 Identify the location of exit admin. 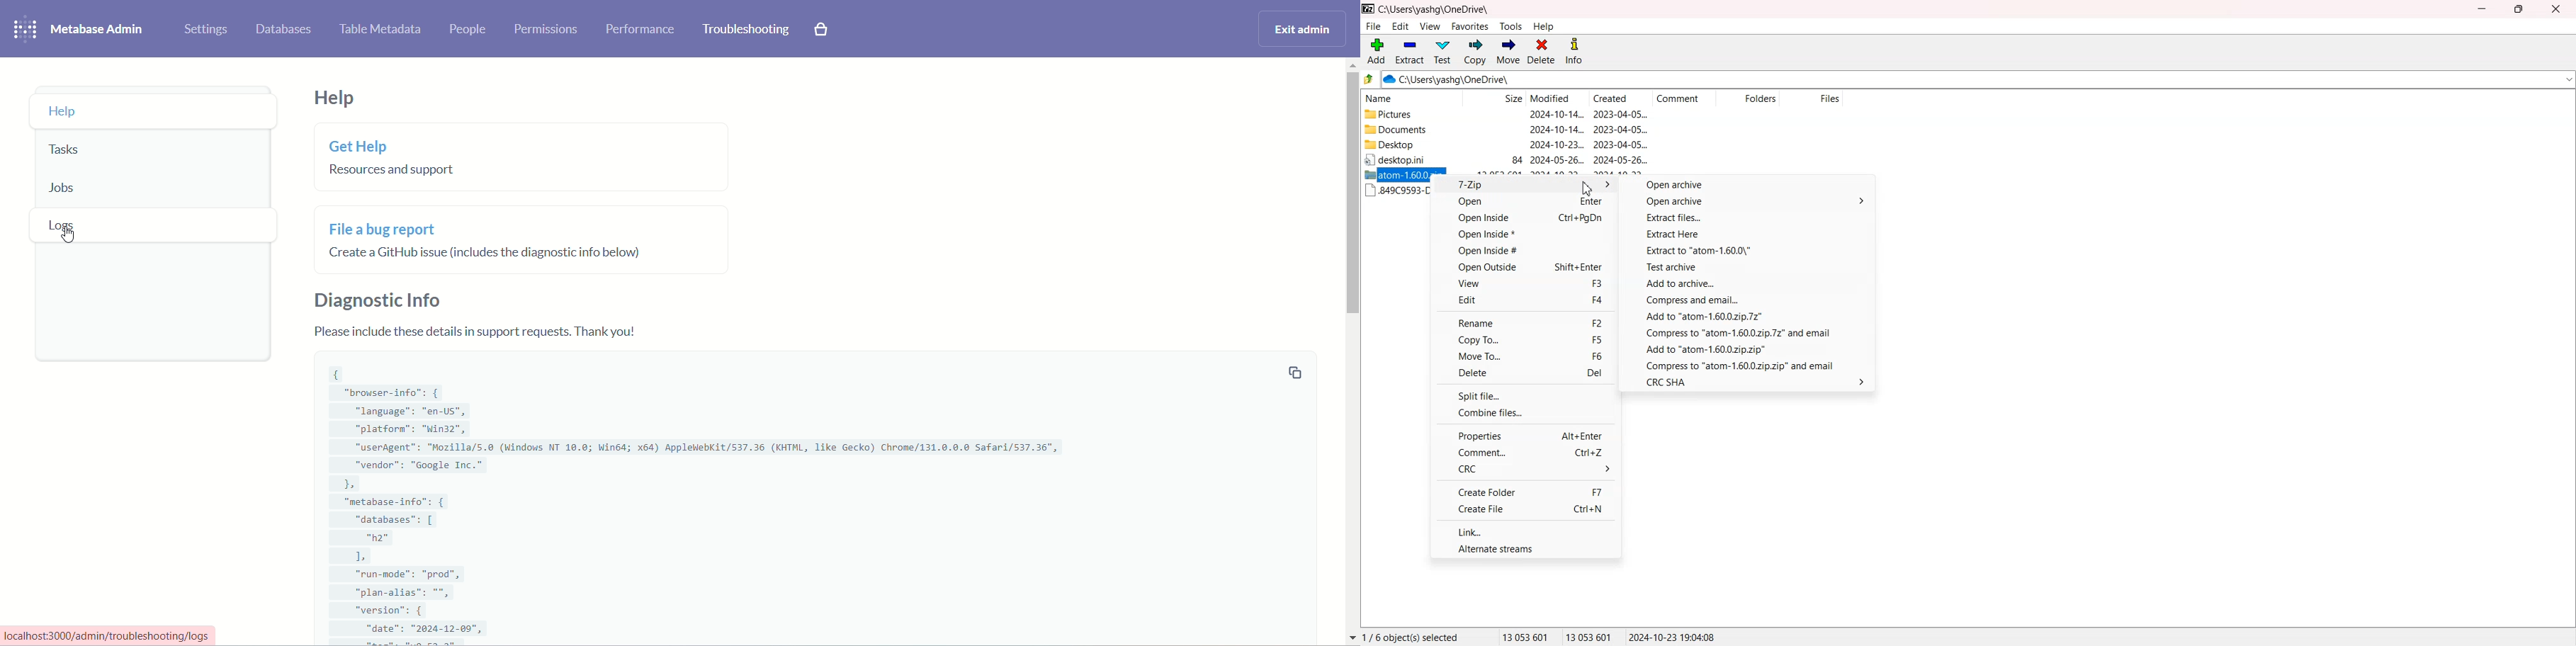
(1304, 30).